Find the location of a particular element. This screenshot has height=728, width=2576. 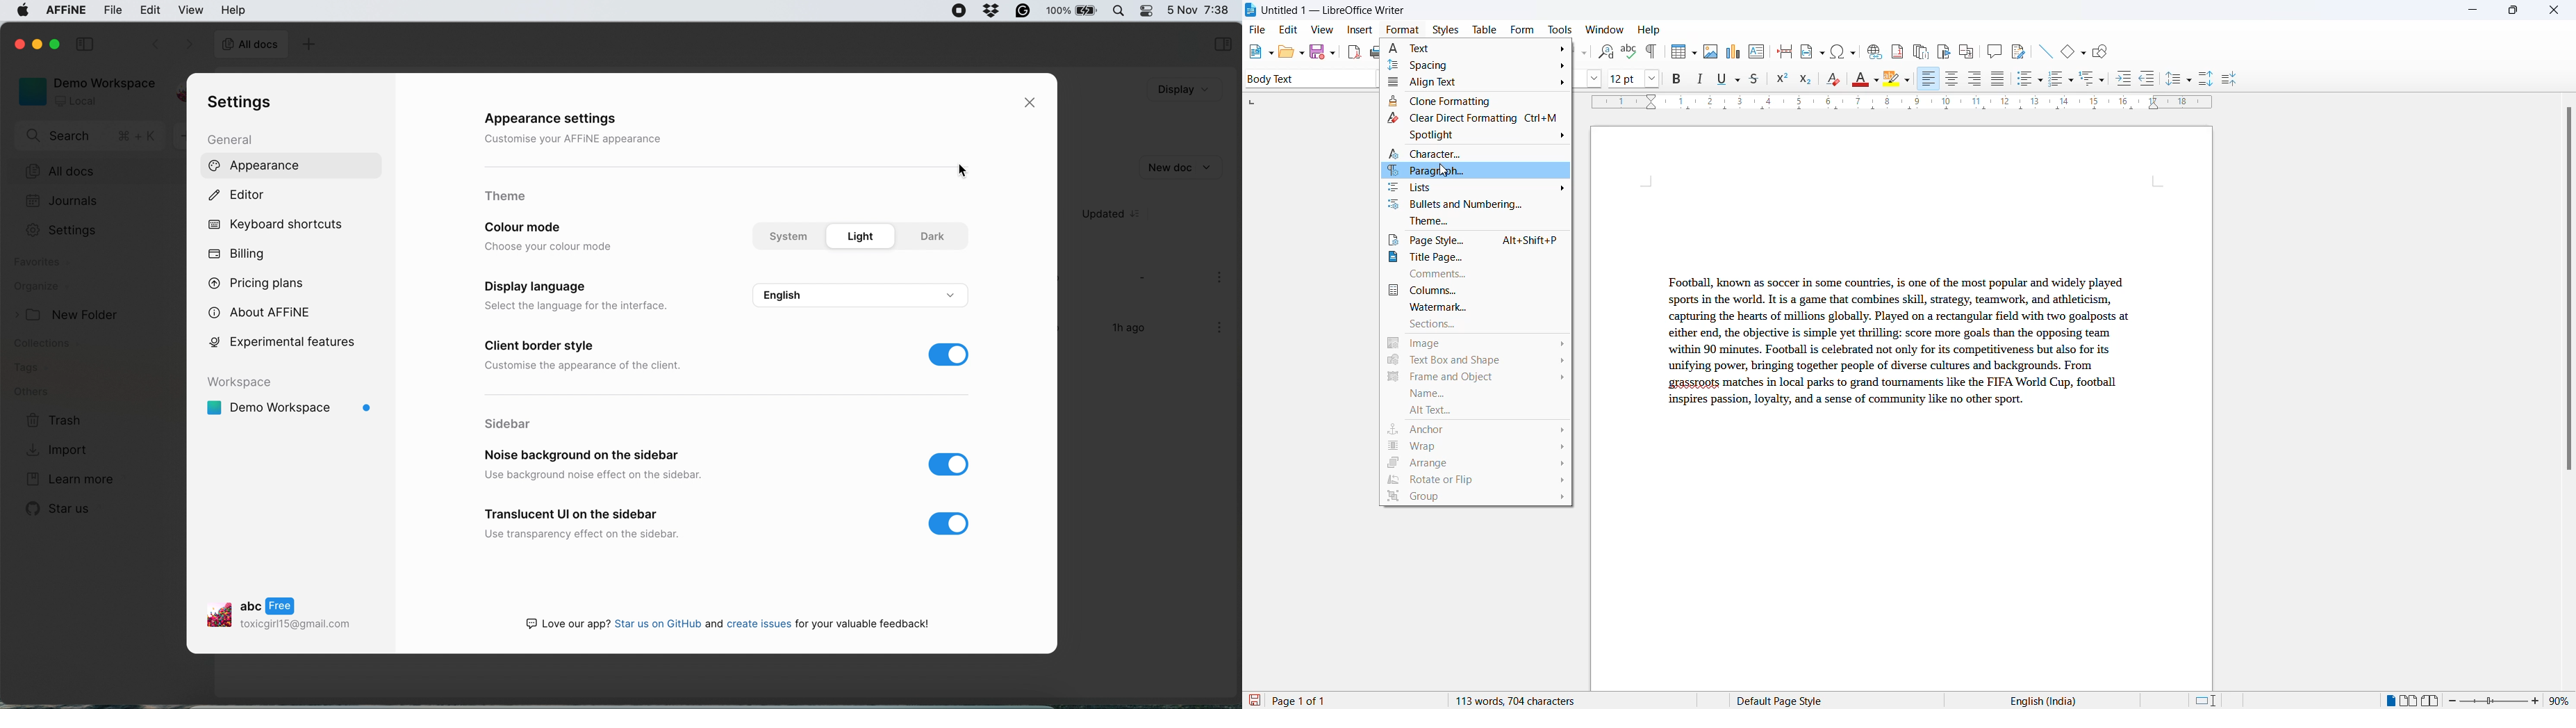

page style is located at coordinates (1785, 701).